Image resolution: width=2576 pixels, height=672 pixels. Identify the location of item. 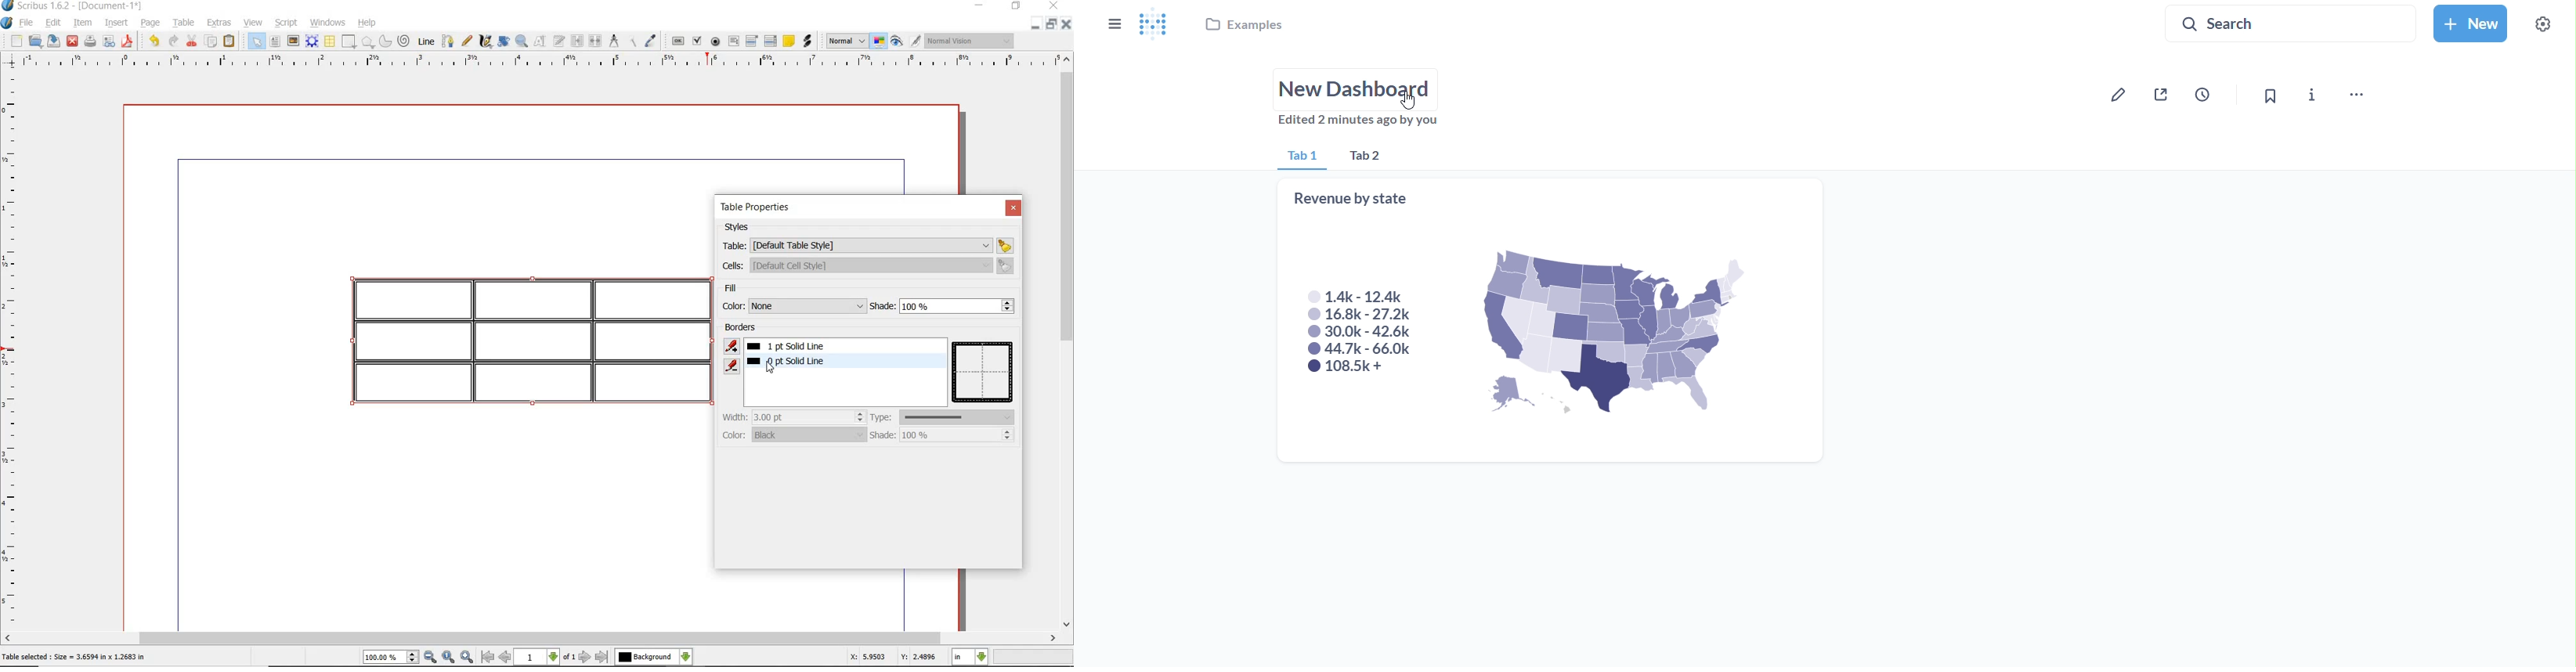
(82, 24).